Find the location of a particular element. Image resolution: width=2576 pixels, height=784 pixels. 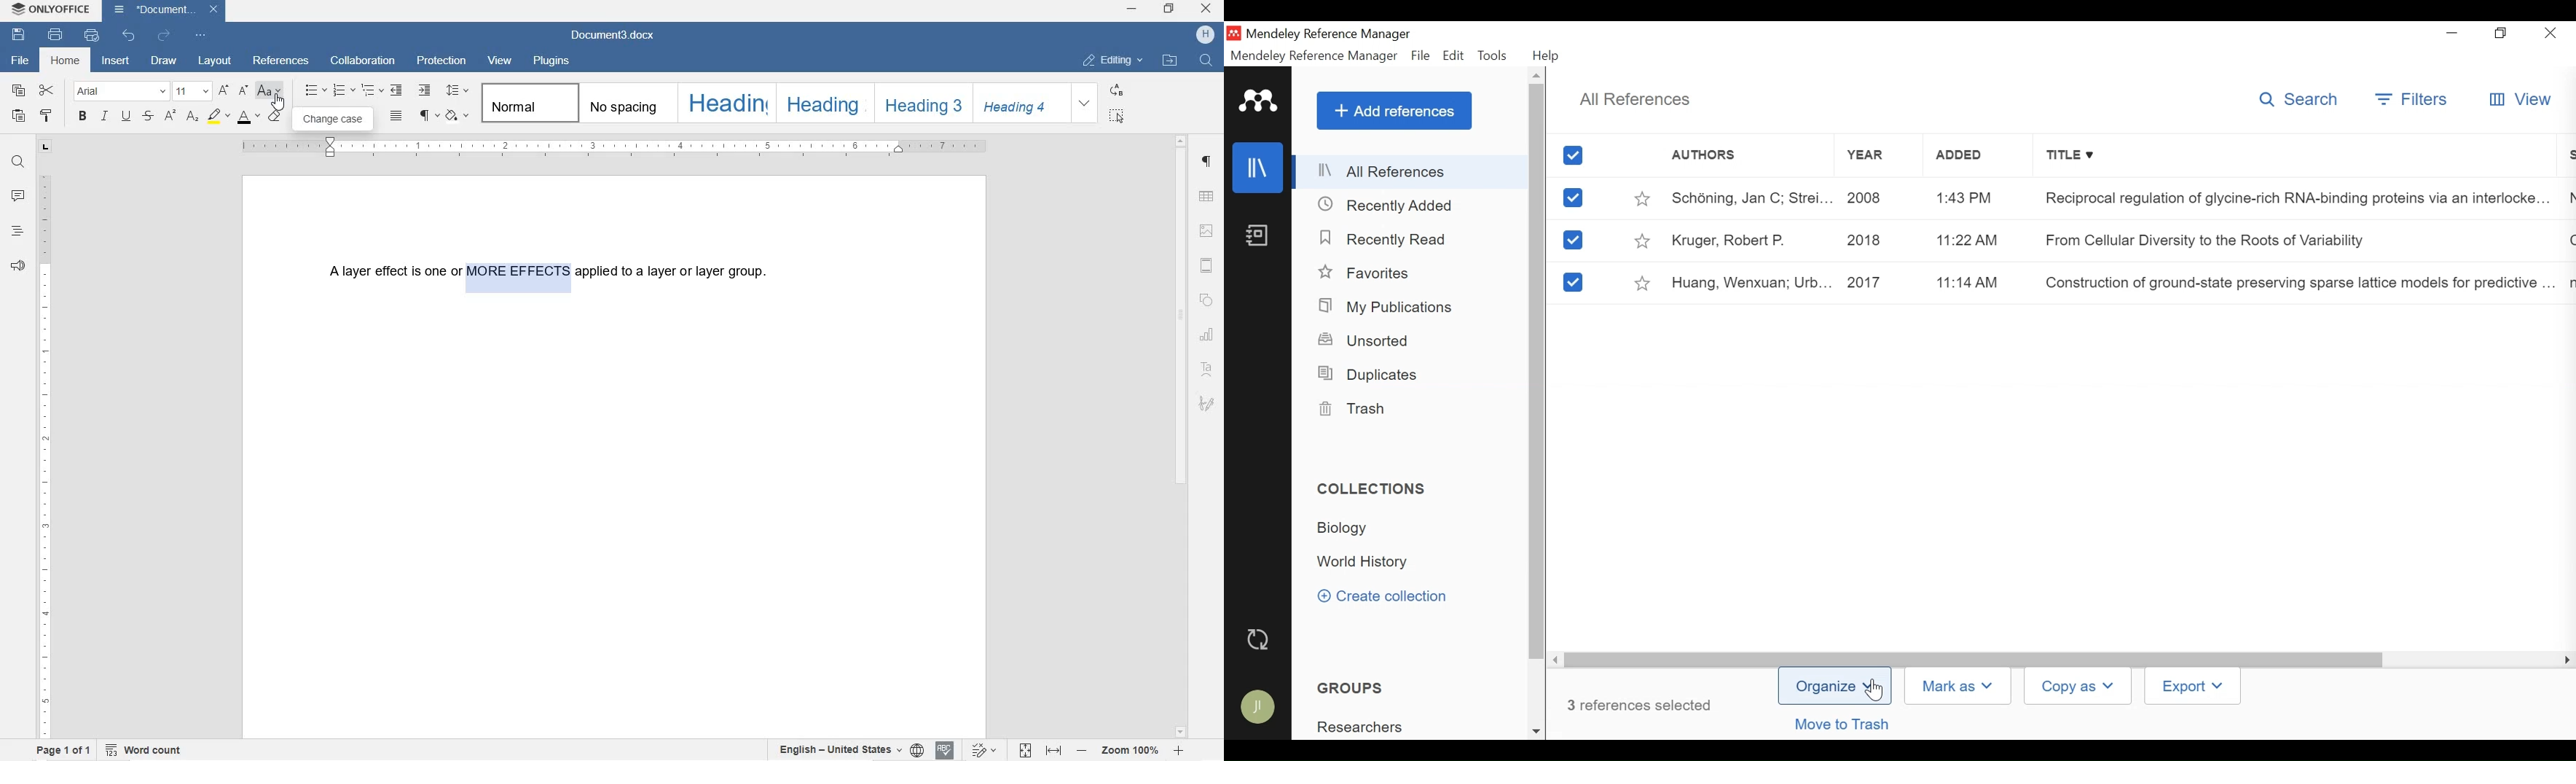

Mendeley Reference Manager is located at coordinates (1312, 56).